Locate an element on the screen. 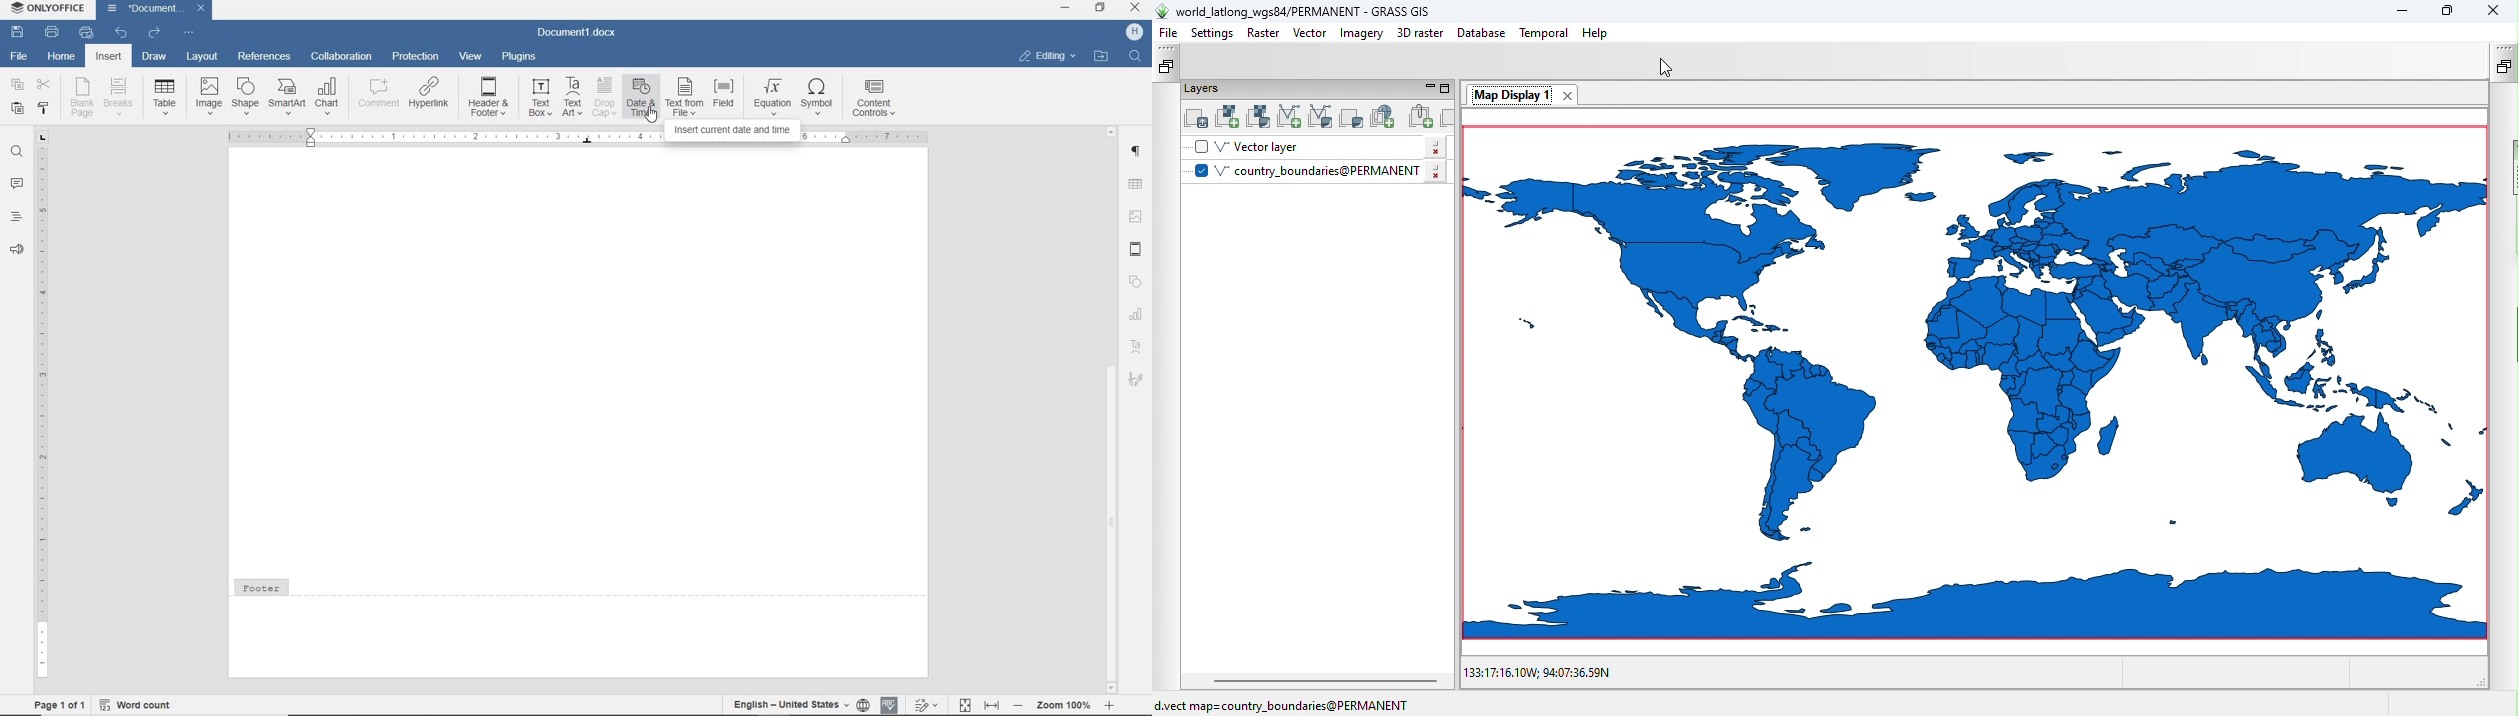 This screenshot has height=728, width=2520. shape is located at coordinates (244, 96).